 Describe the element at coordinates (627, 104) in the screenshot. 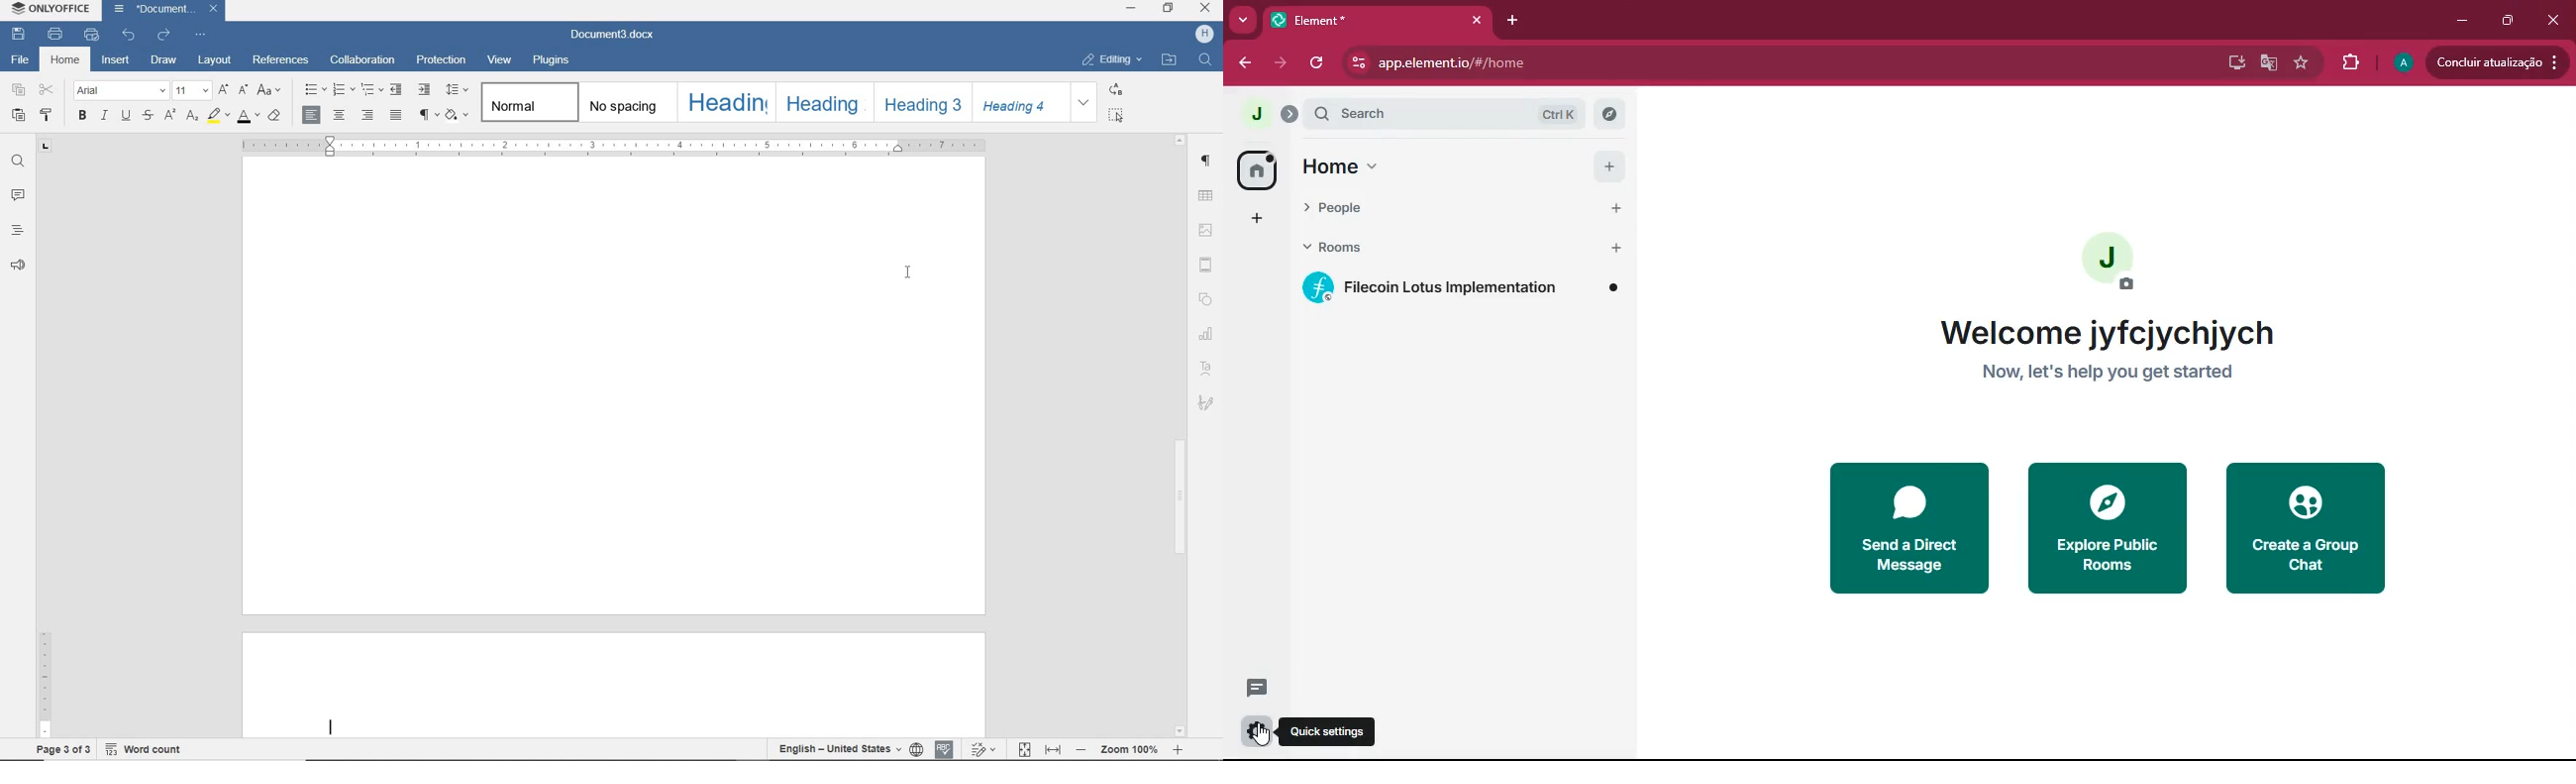

I see `NO SPACING` at that location.